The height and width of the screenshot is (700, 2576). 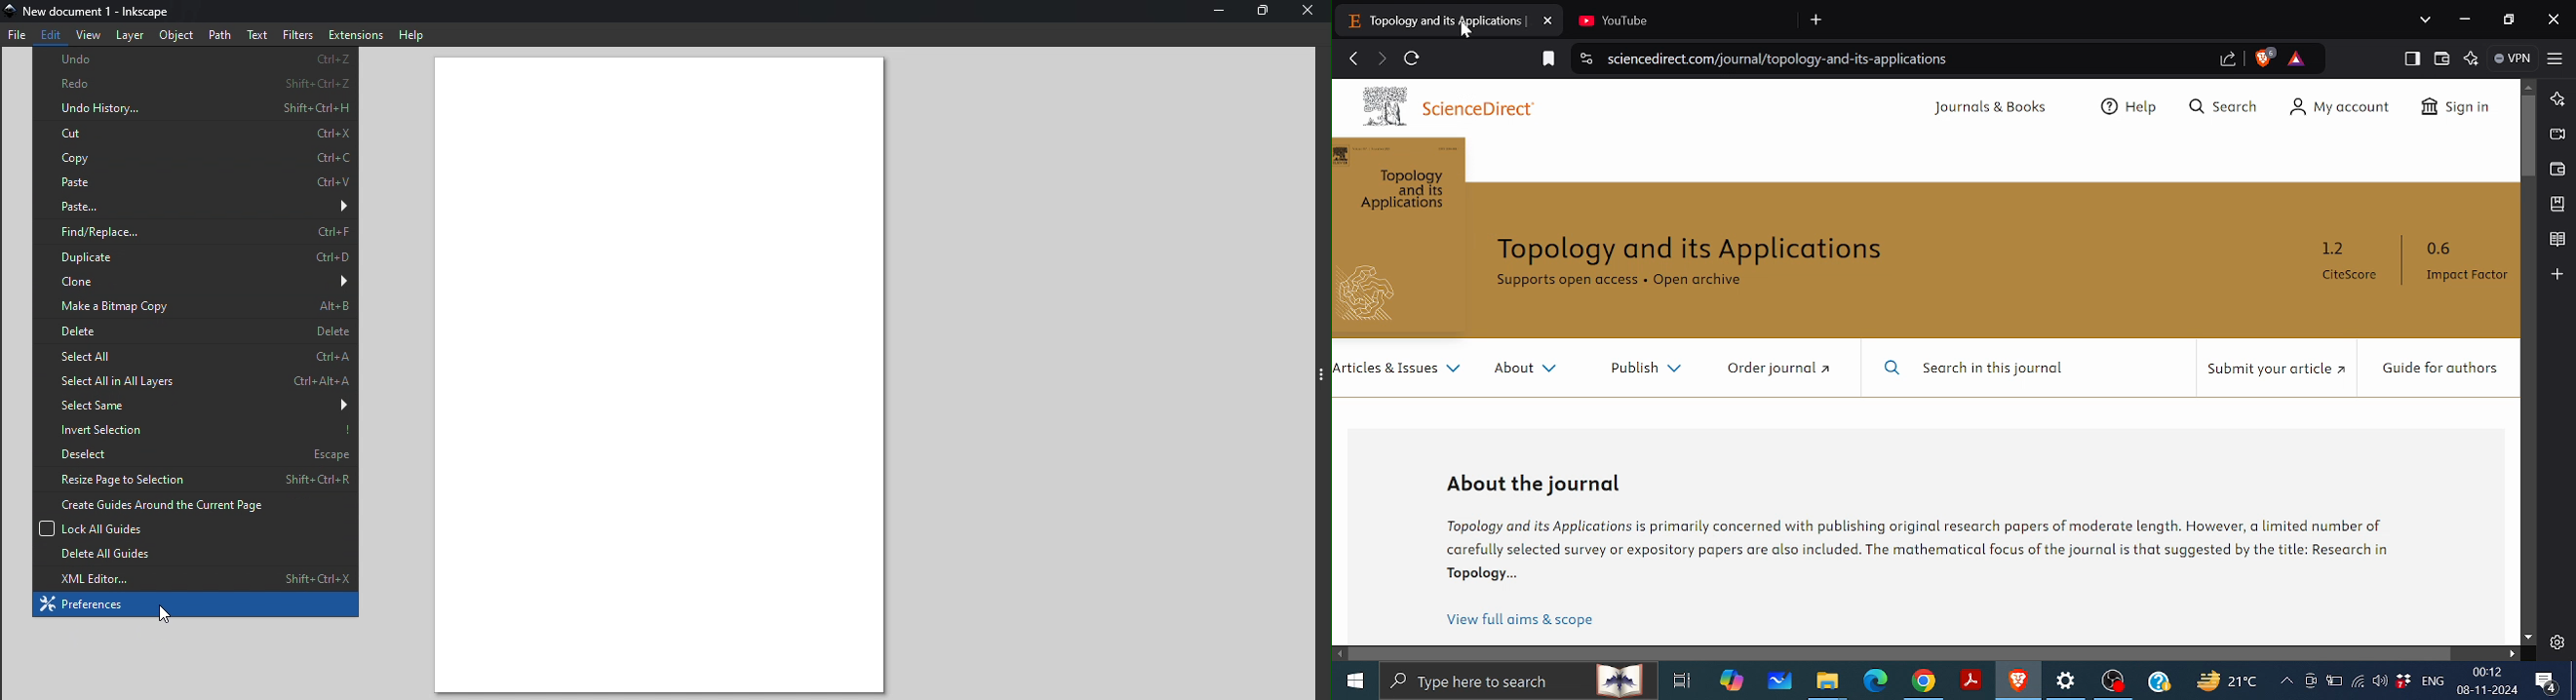 What do you see at coordinates (1380, 58) in the screenshot?
I see `move forward` at bounding box center [1380, 58].